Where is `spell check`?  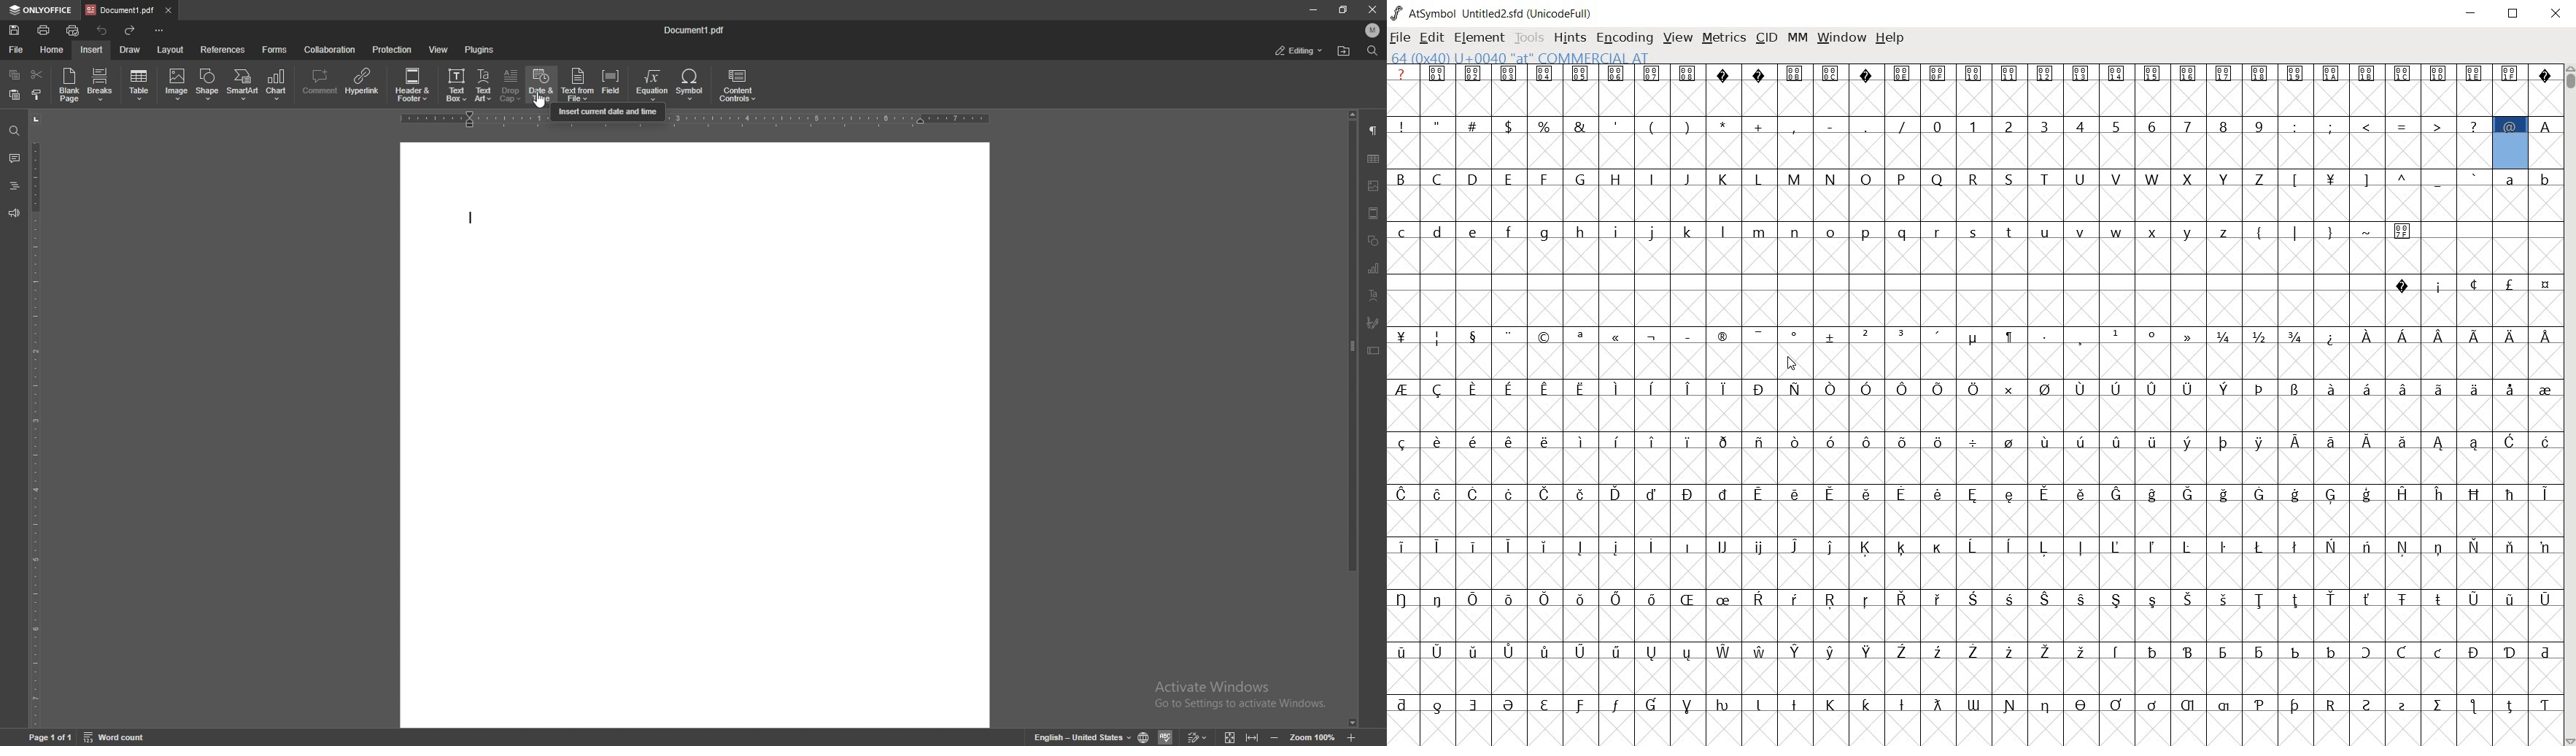 spell check is located at coordinates (1165, 737).